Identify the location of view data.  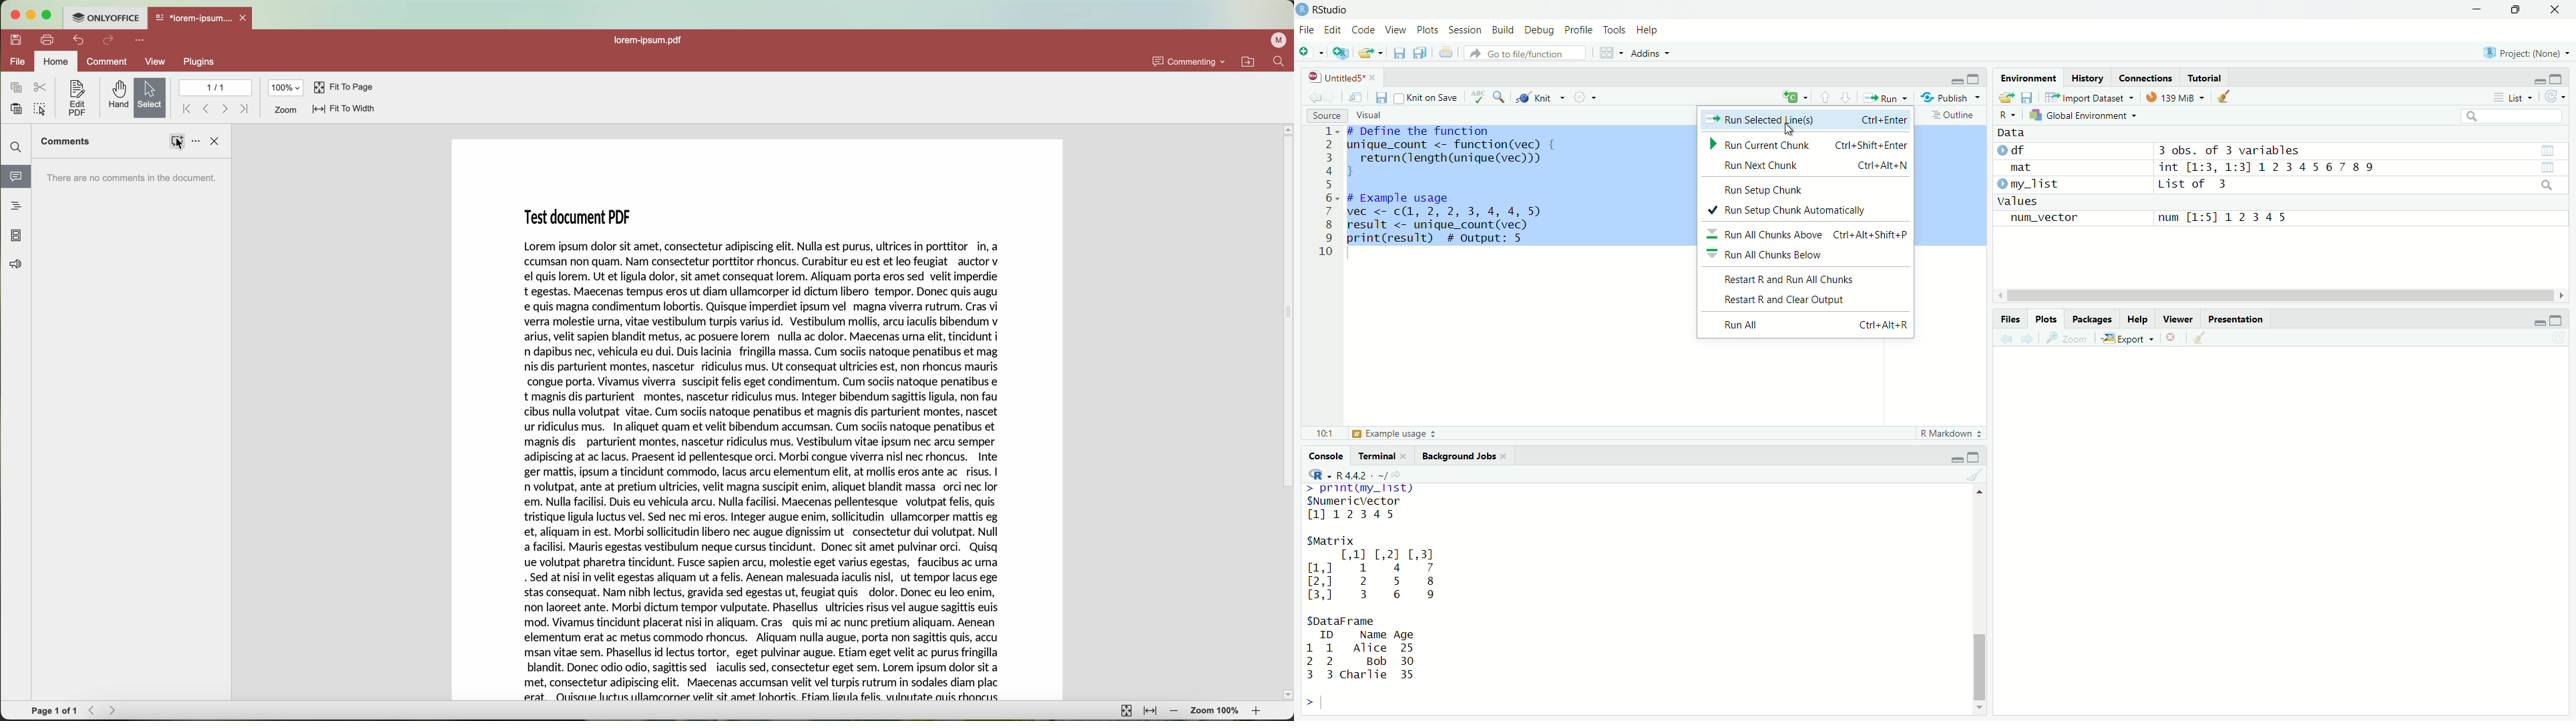
(2547, 150).